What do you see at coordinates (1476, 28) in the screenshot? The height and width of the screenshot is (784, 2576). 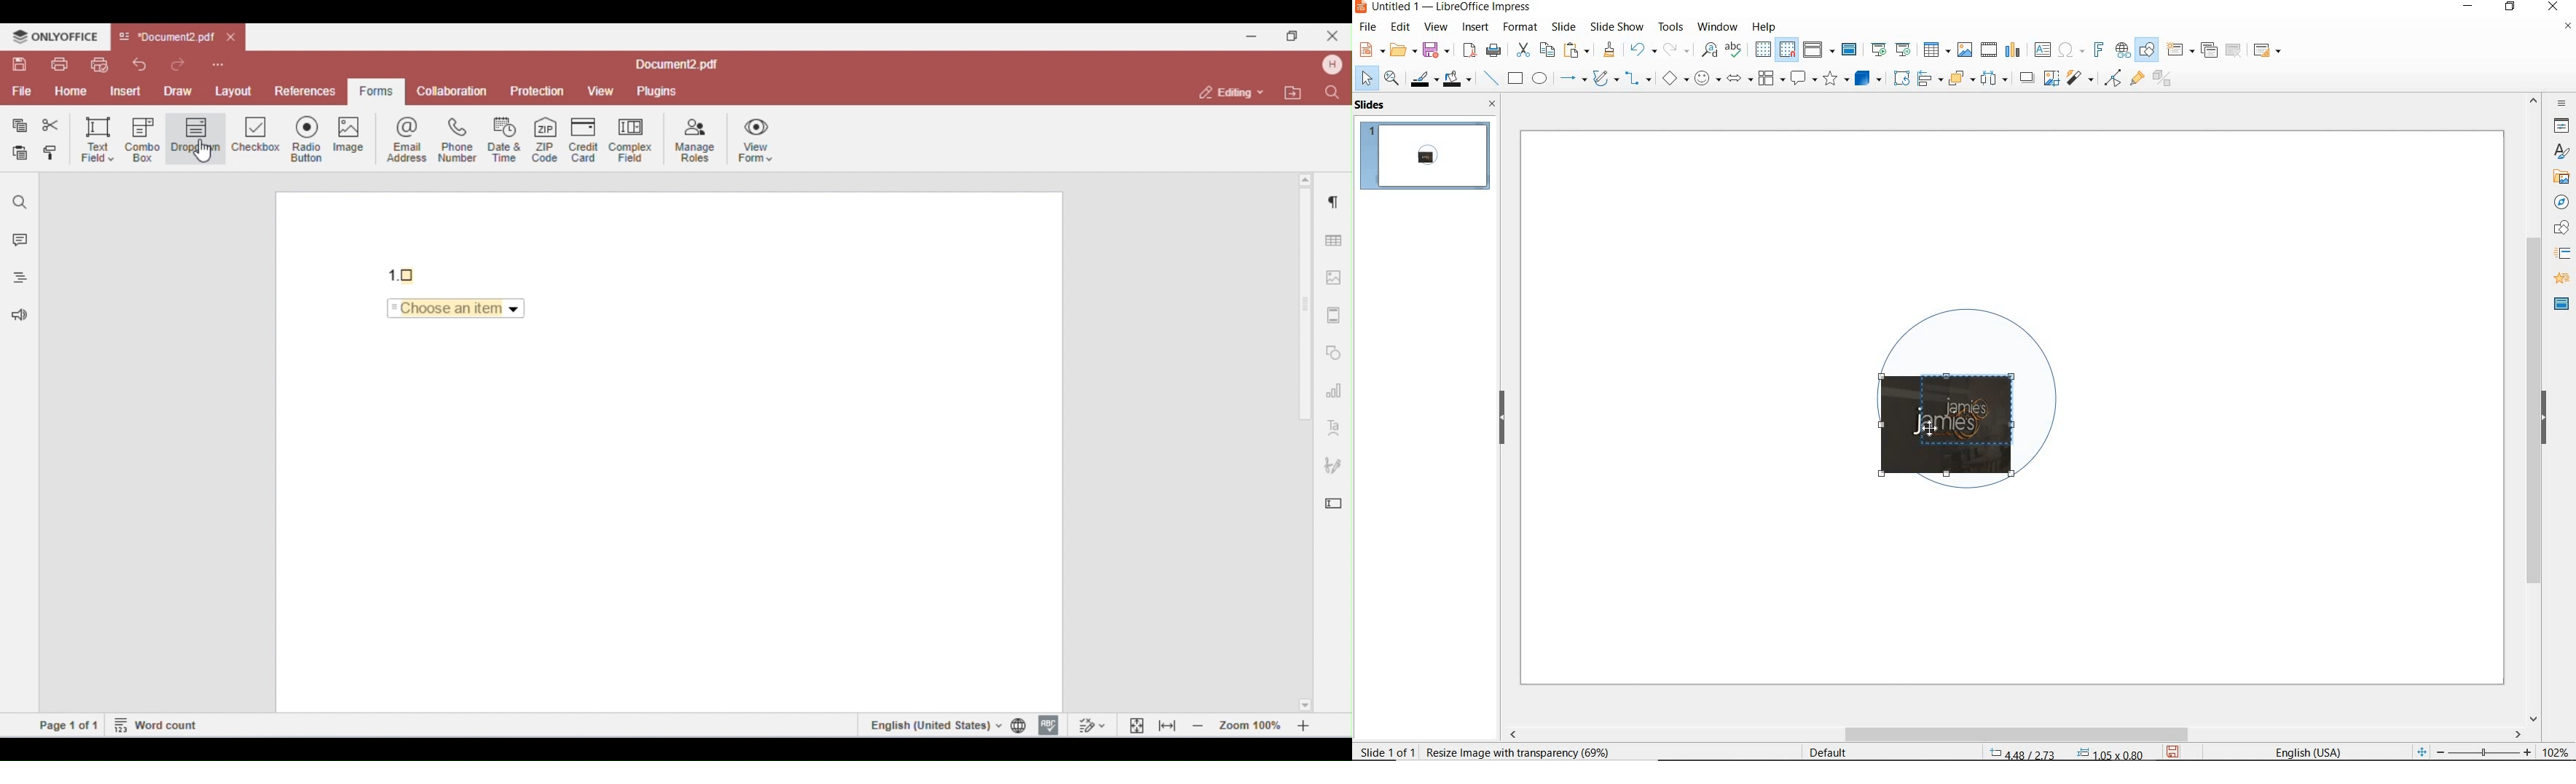 I see `insert` at bounding box center [1476, 28].